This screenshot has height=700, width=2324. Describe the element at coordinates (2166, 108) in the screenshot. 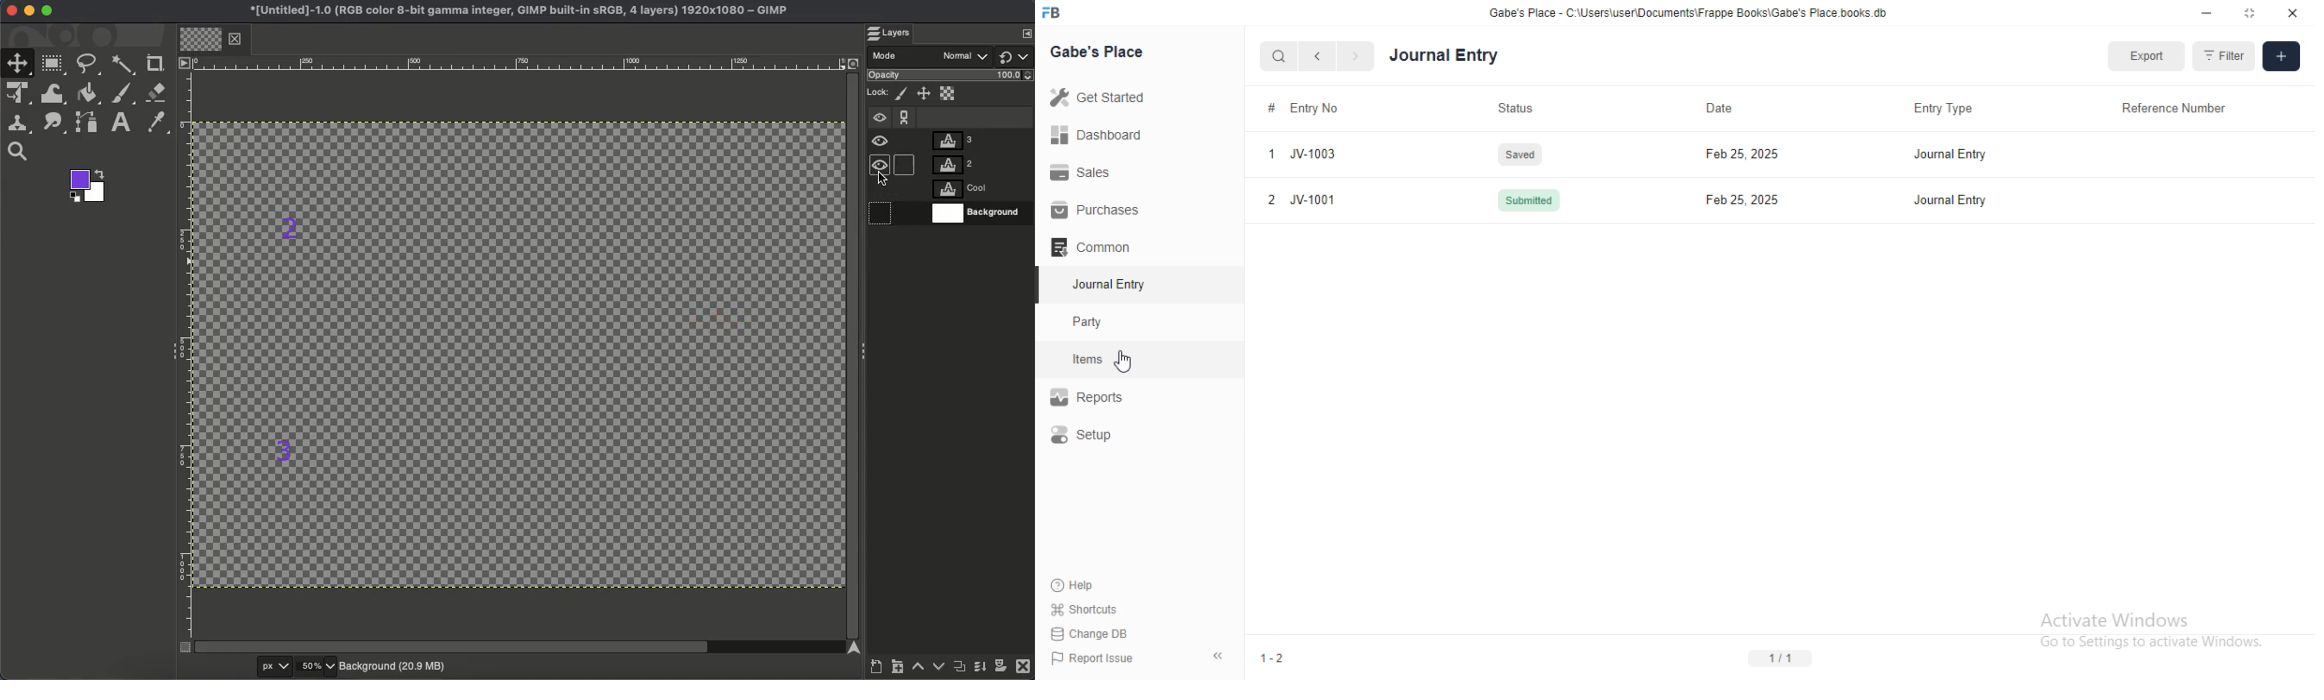

I see `Reference Number` at that location.